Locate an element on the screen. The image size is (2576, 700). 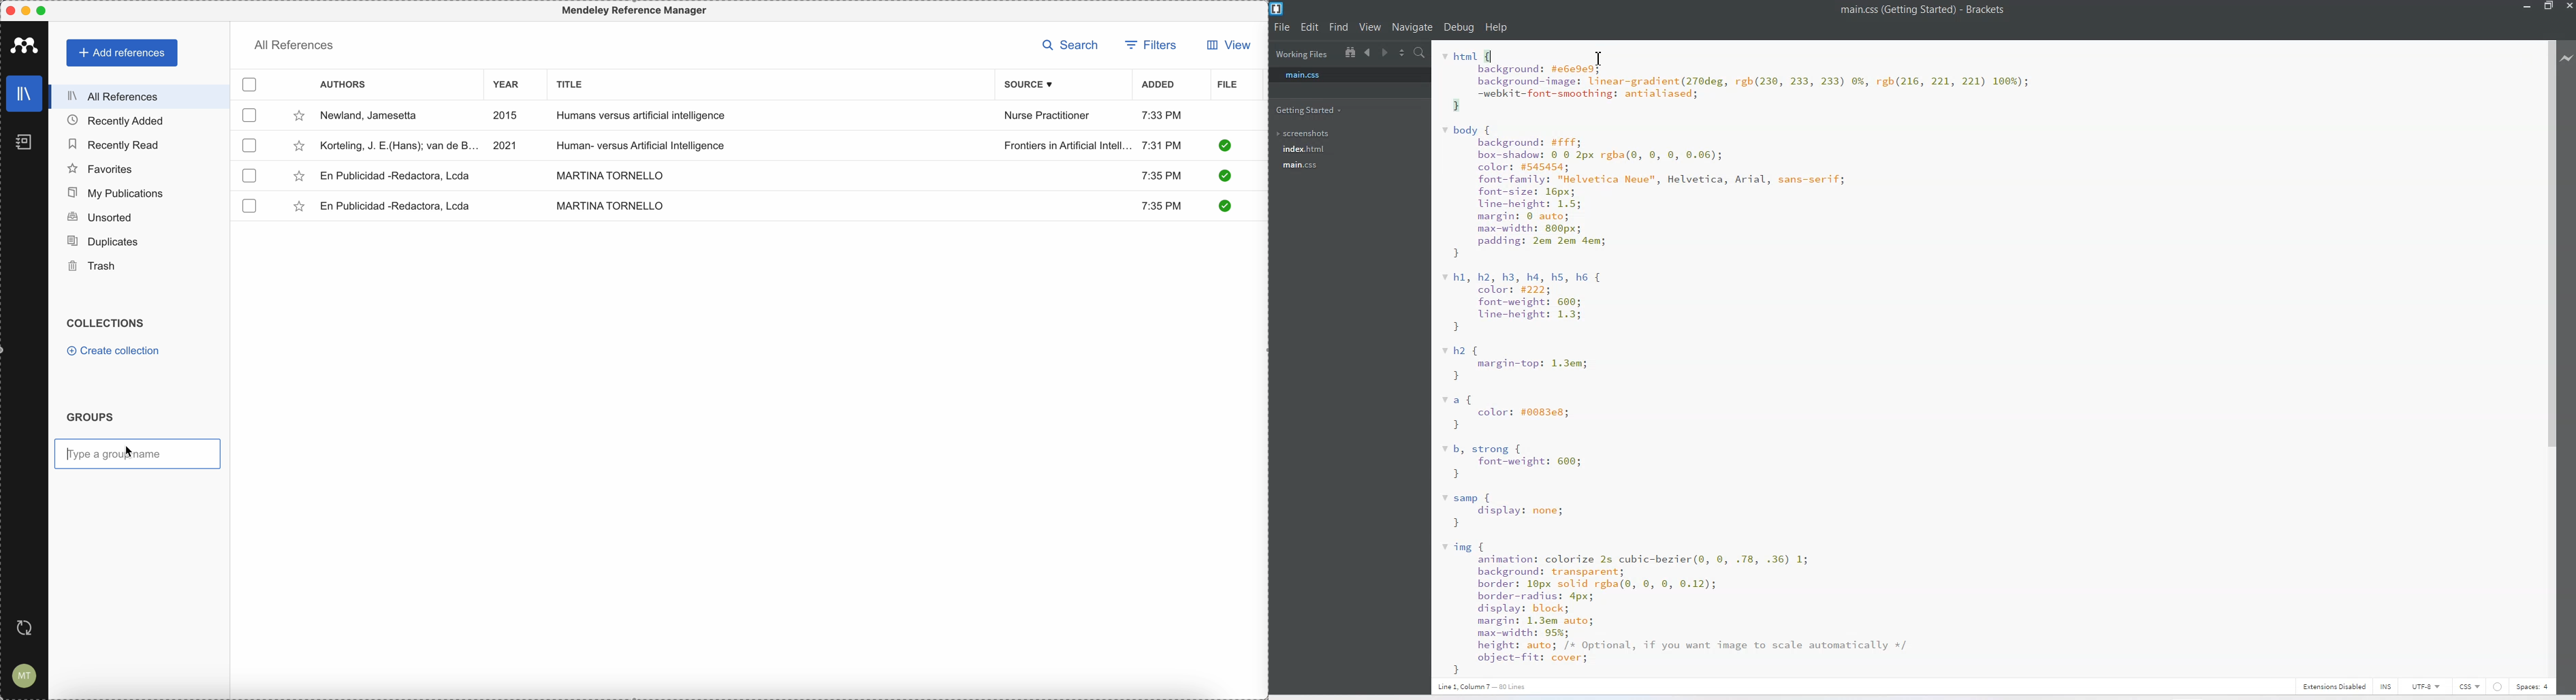
view is located at coordinates (1226, 45).